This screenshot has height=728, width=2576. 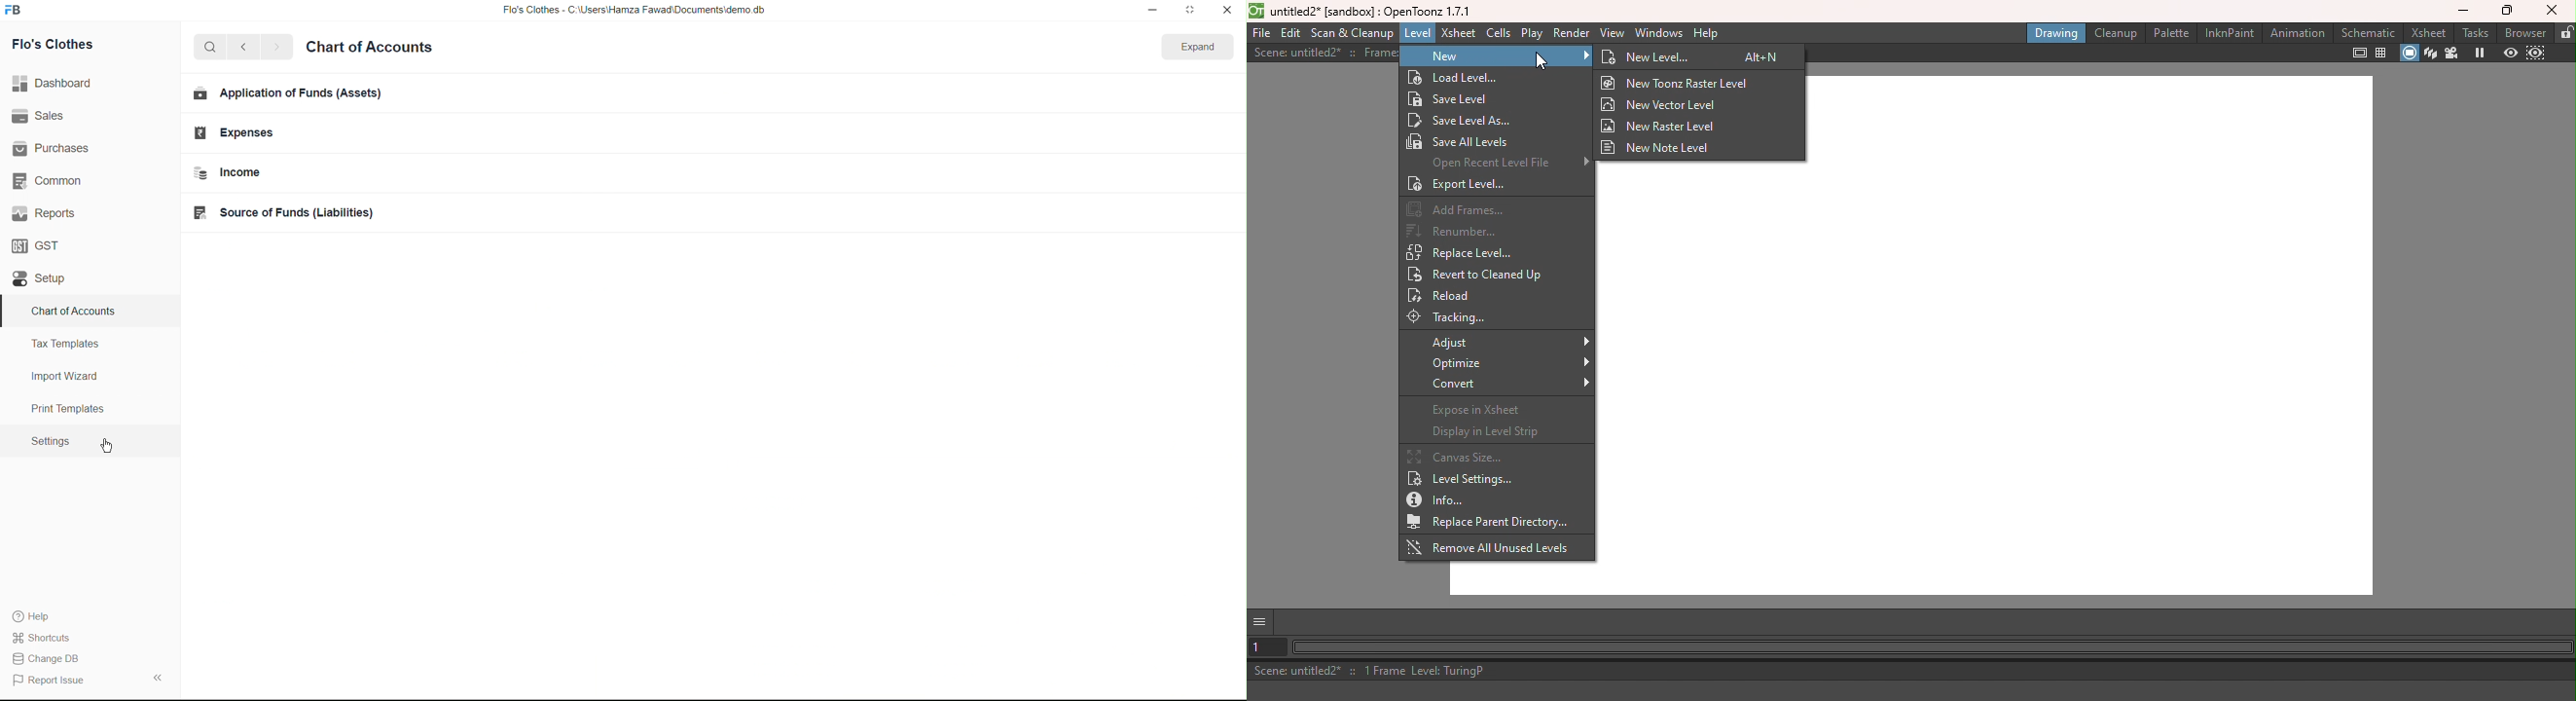 What do you see at coordinates (41, 116) in the screenshot?
I see `Sales` at bounding box center [41, 116].